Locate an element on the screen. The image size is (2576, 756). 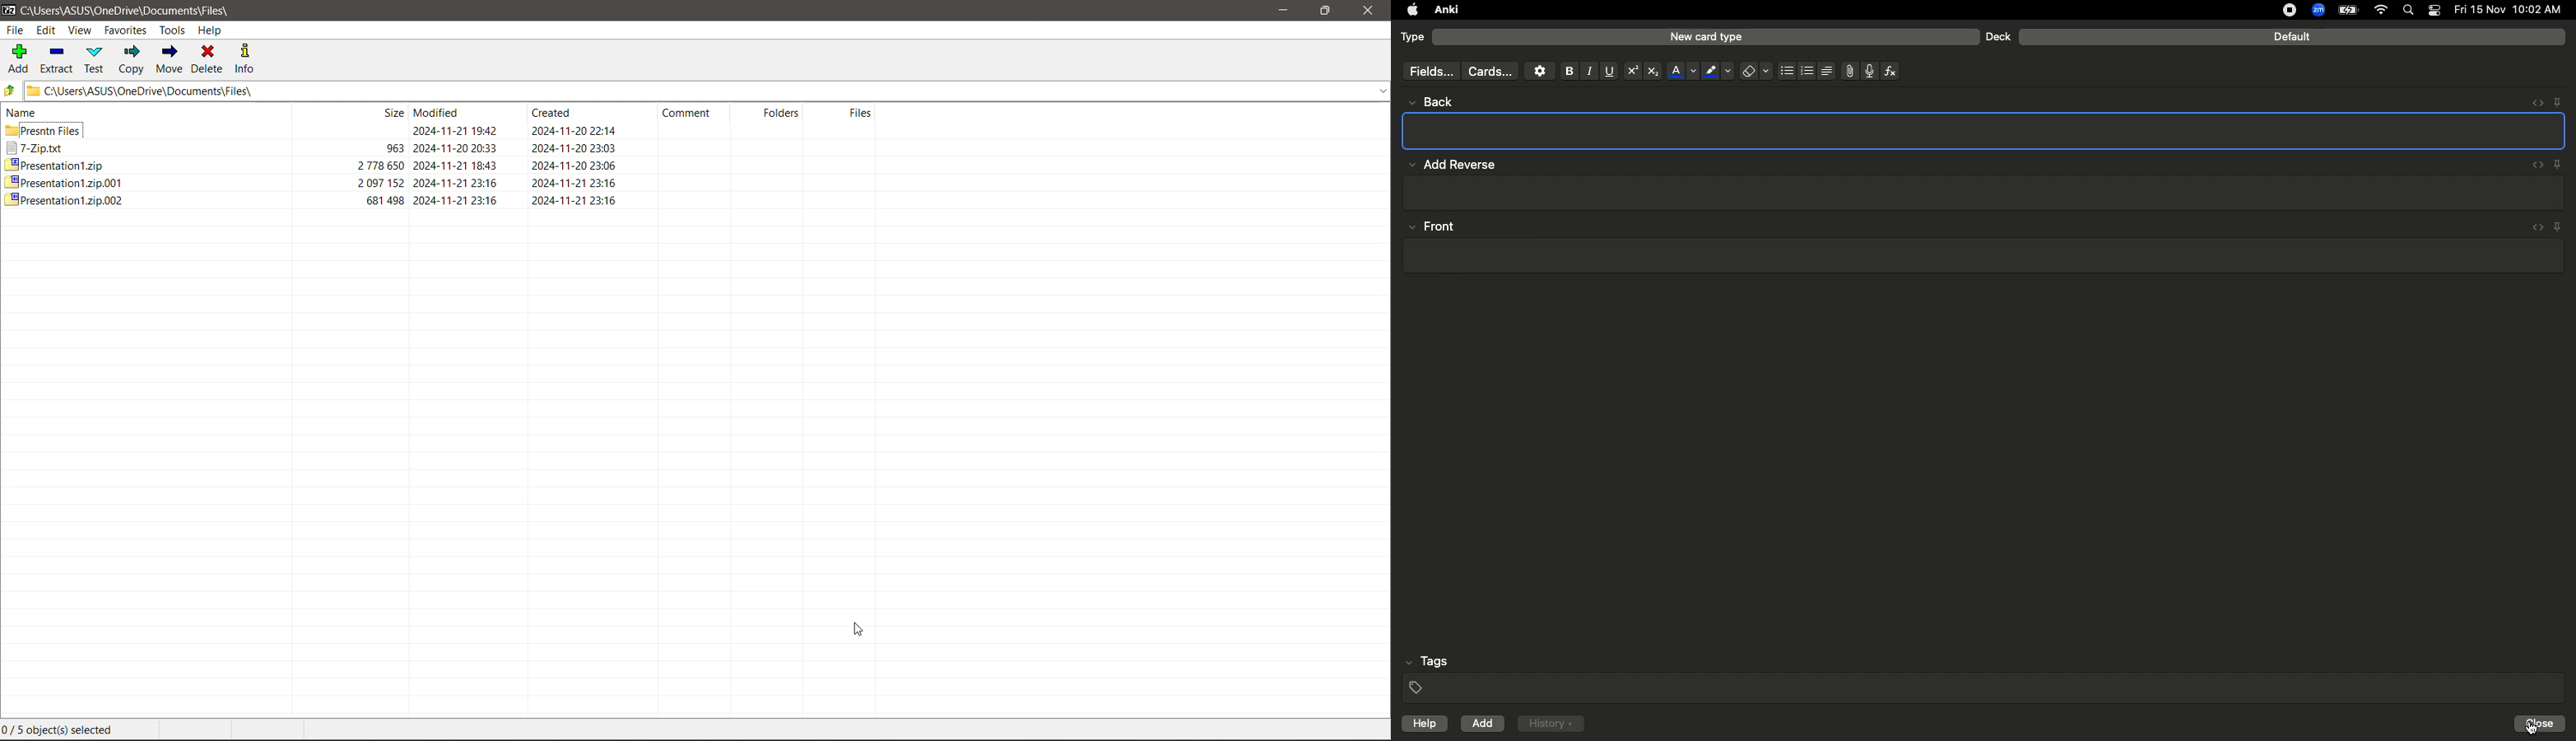
New card type is located at coordinates (1705, 36).